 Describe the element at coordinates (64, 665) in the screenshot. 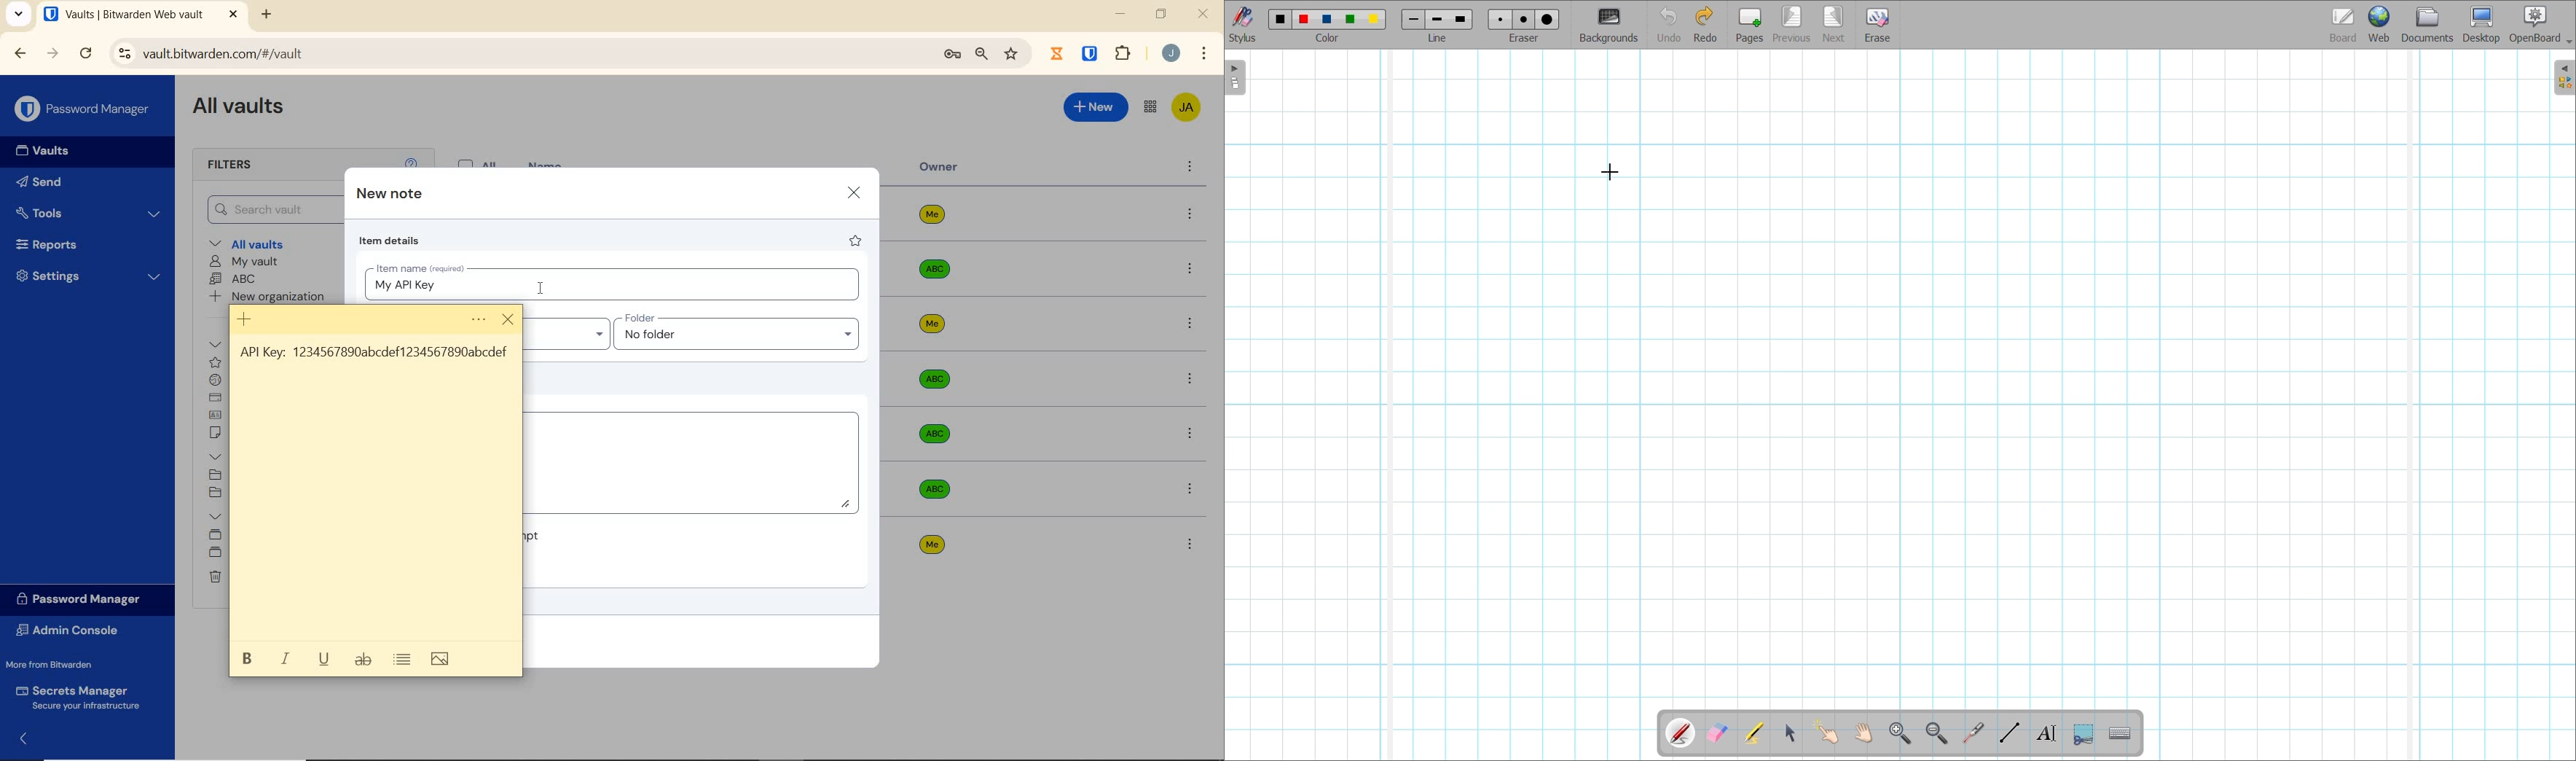

I see `More from Bitwarden` at that location.